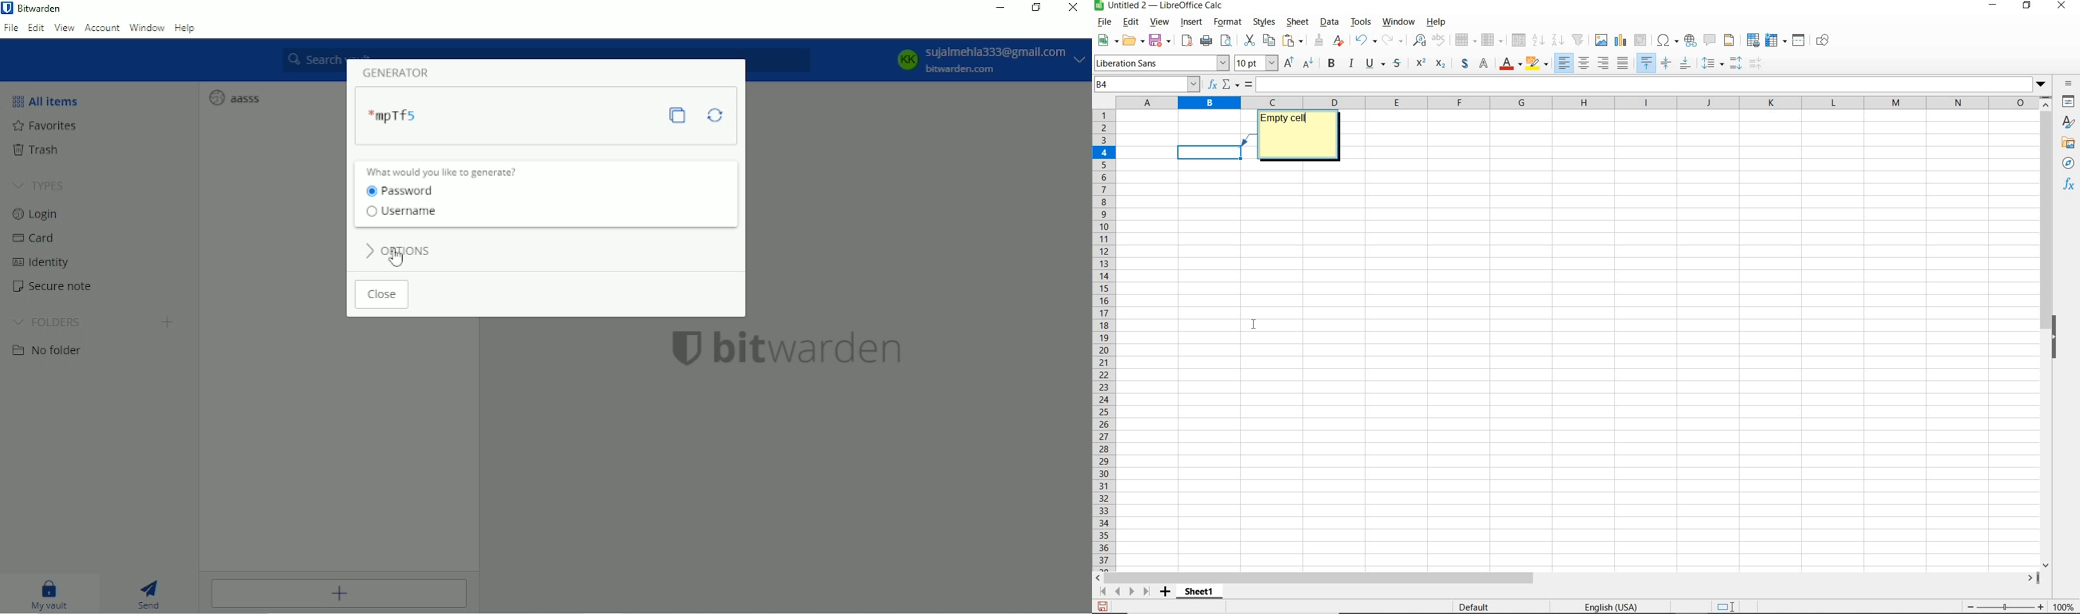 The image size is (2100, 616). What do you see at coordinates (1293, 41) in the screenshot?
I see `paste` at bounding box center [1293, 41].